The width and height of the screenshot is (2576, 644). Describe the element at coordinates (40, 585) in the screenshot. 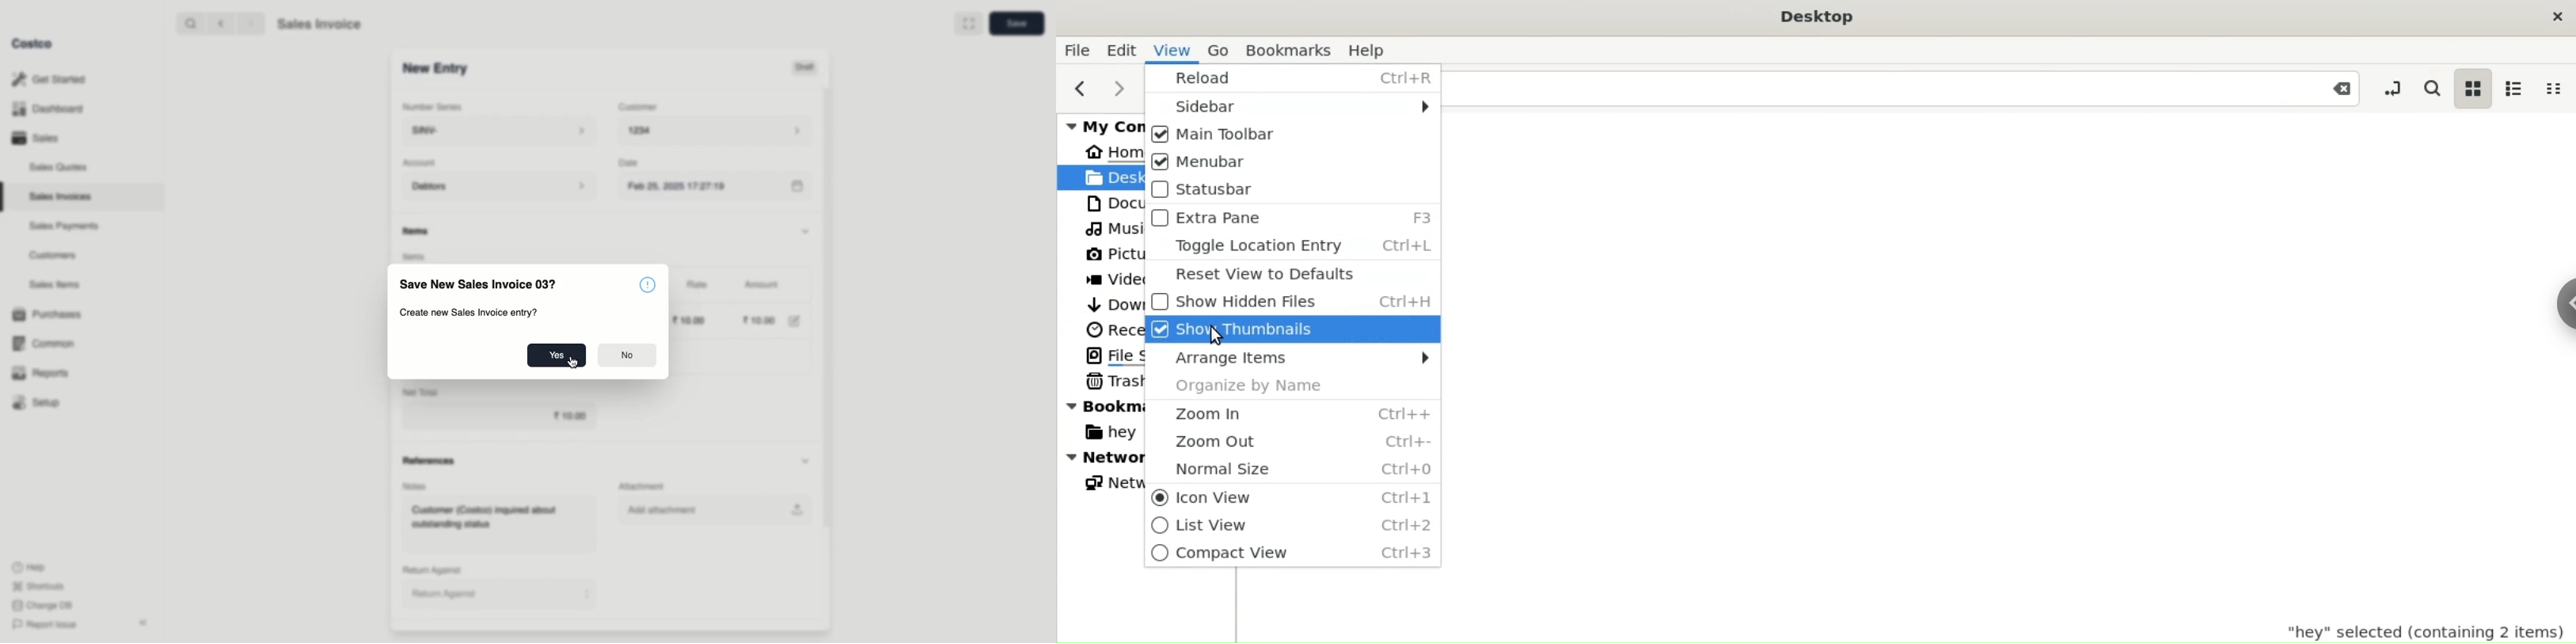

I see `Shortcuts` at that location.